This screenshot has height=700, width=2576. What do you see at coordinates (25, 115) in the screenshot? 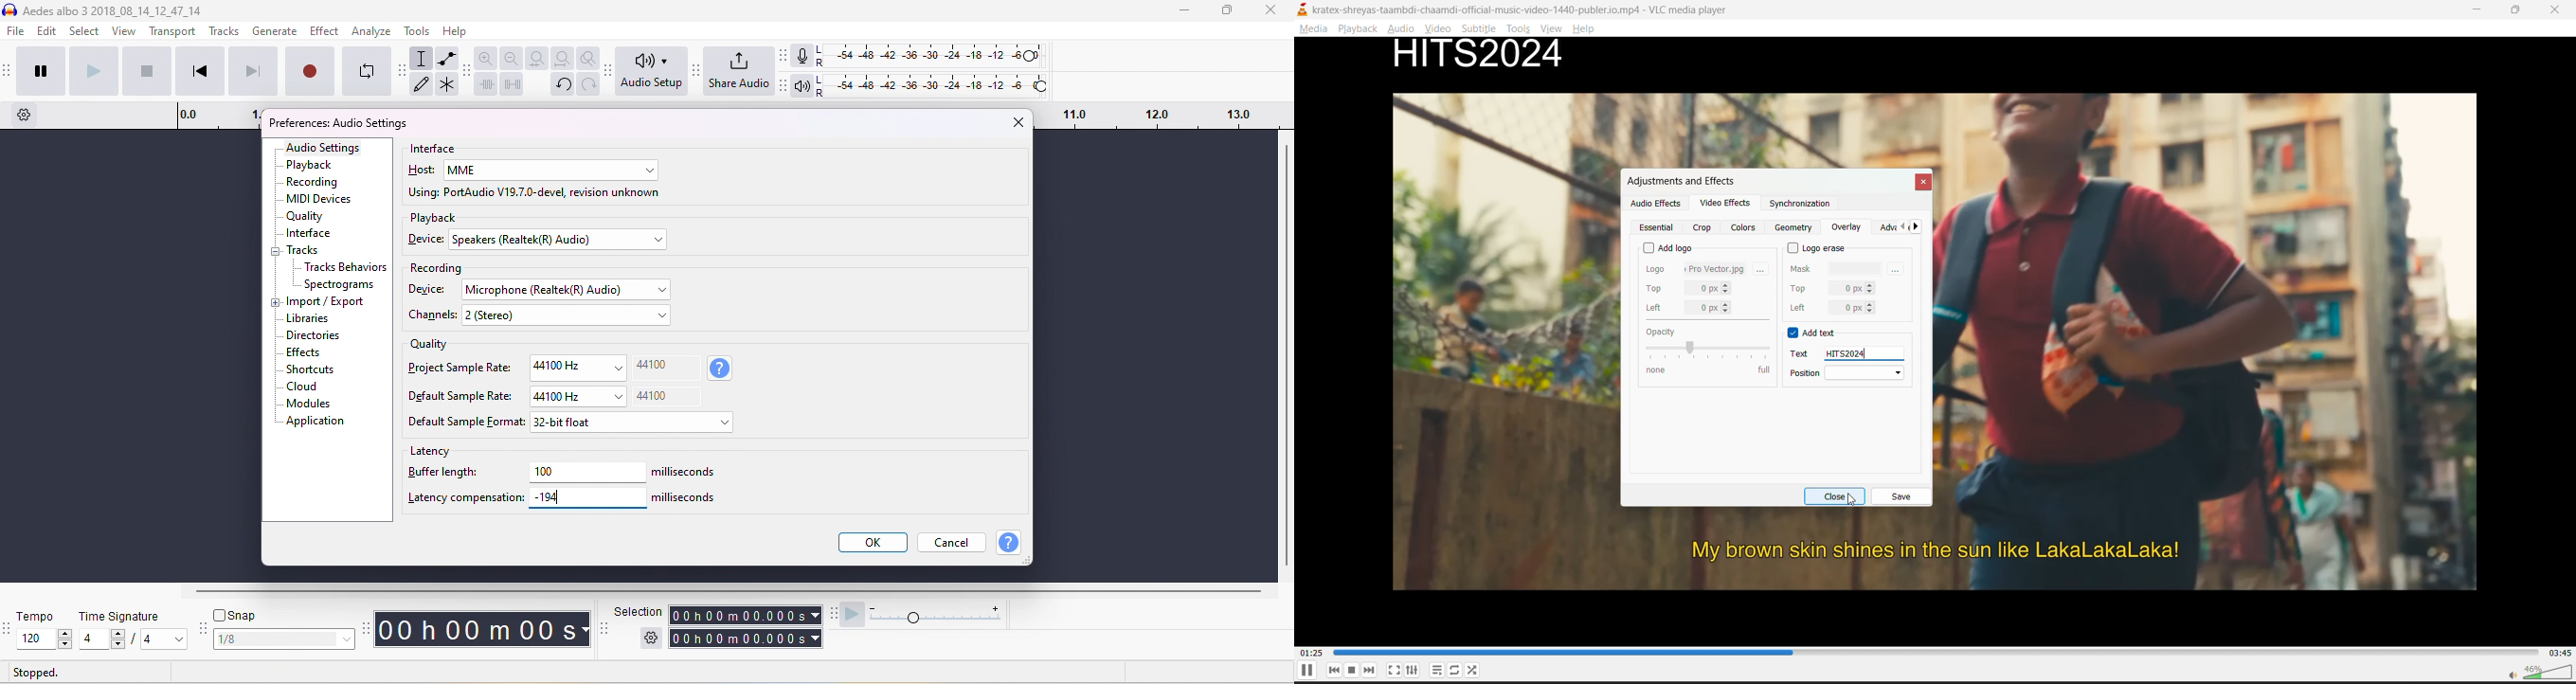
I see `timeline options` at bounding box center [25, 115].